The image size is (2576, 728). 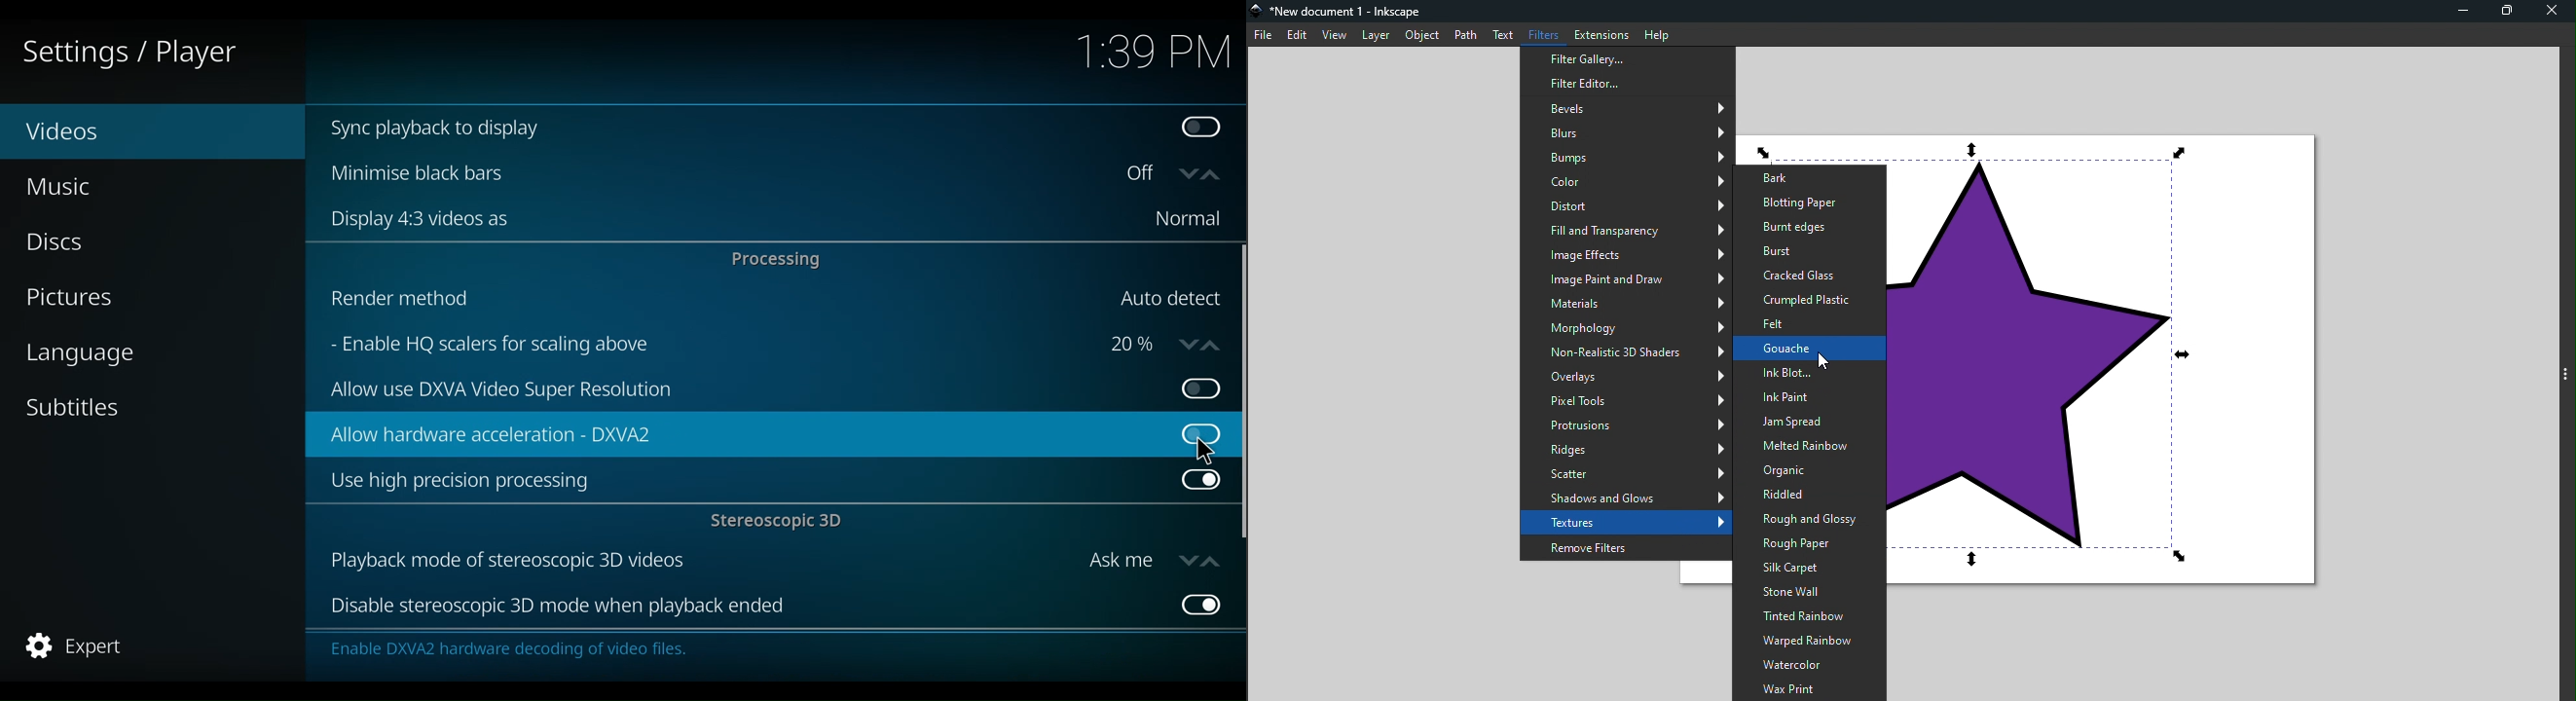 I want to click on Enable DXVA2 hardware decoding of video files, so click(x=506, y=652).